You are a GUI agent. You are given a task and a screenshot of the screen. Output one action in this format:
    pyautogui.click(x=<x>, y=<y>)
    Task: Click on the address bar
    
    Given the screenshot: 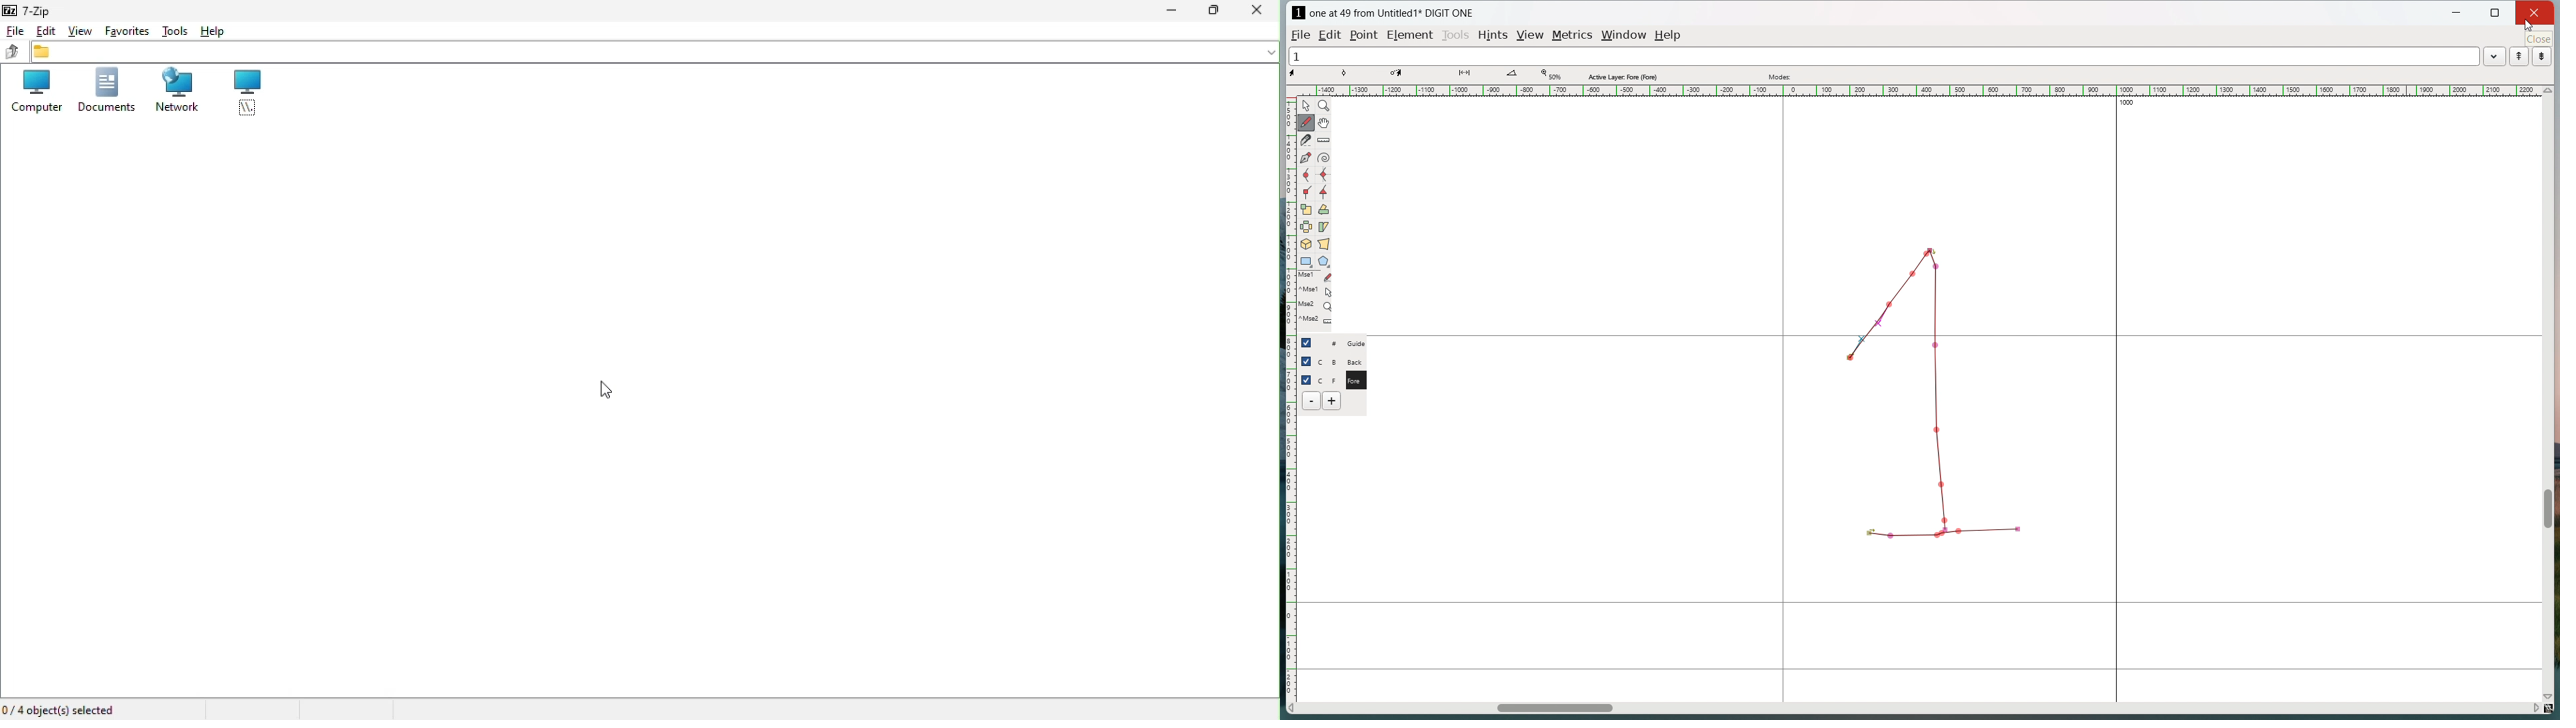 What is the action you would take?
    pyautogui.click(x=656, y=52)
    